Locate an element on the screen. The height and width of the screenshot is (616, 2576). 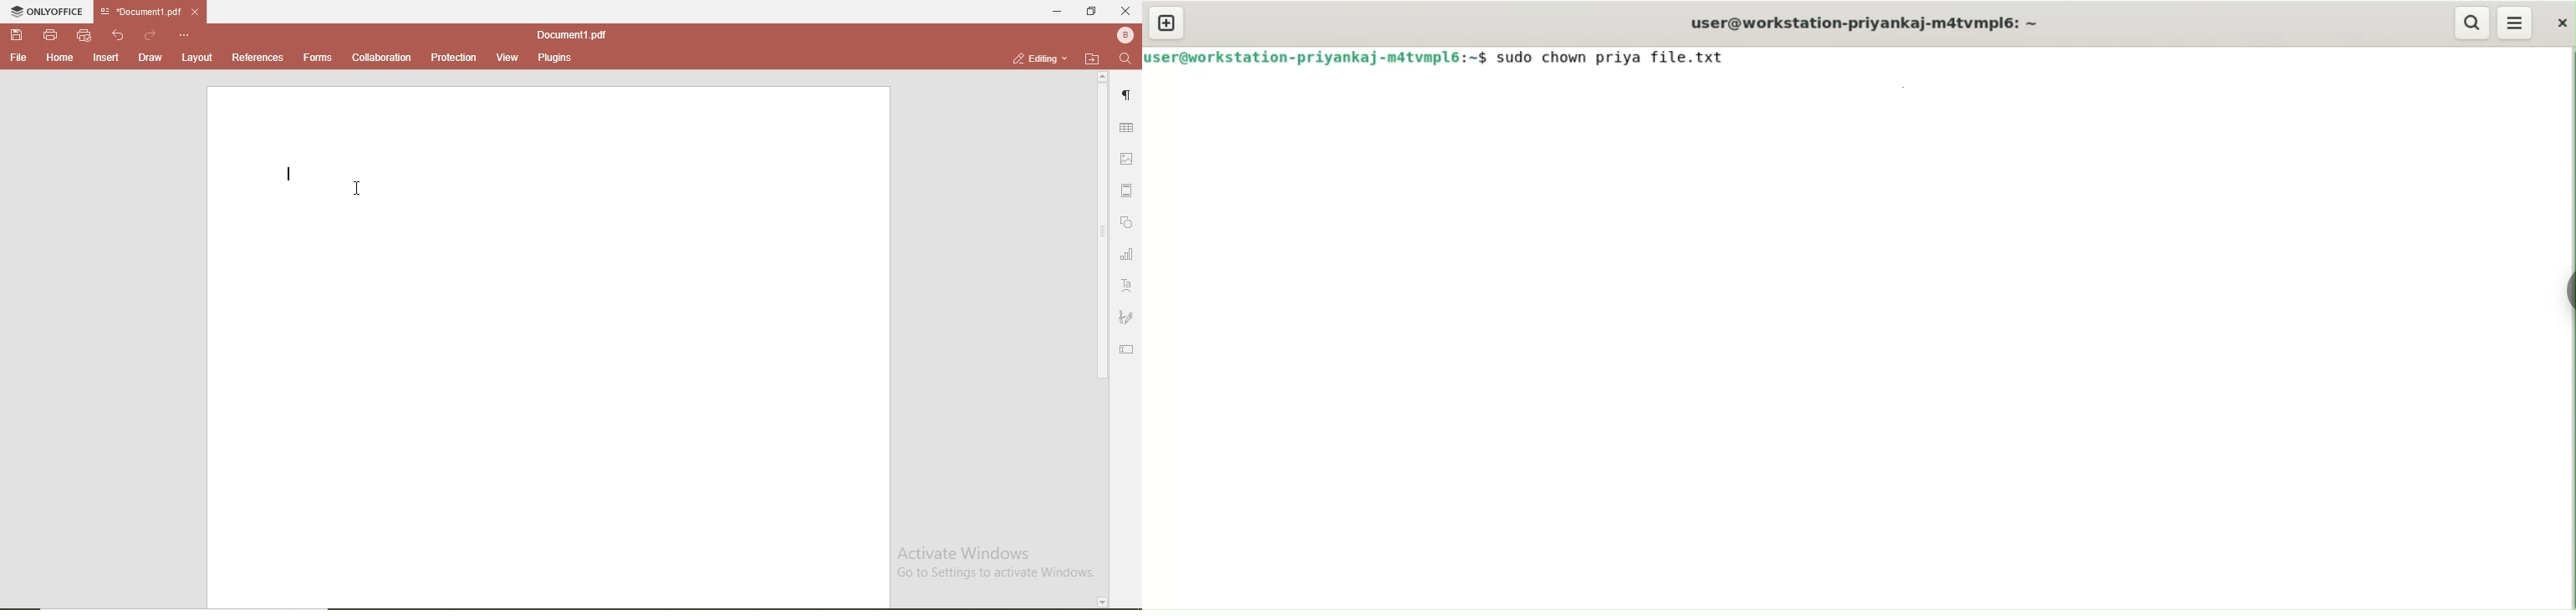
onlyoffice is located at coordinates (47, 11).